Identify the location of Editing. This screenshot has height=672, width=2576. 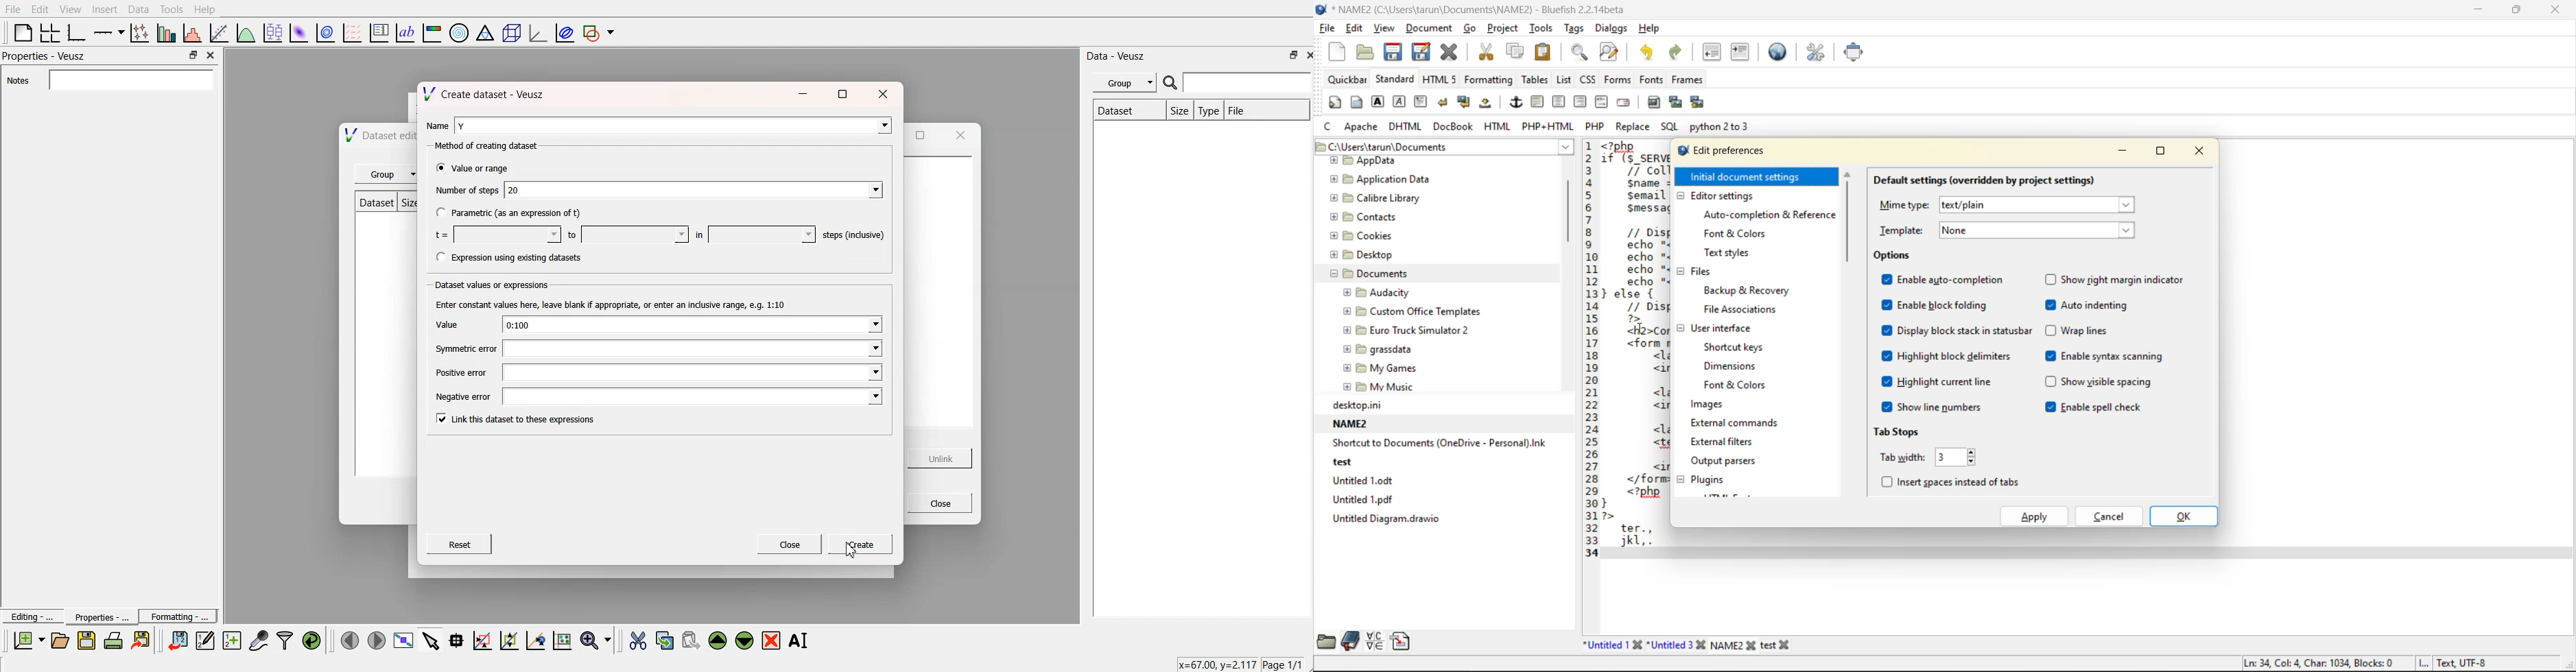
(31, 615).